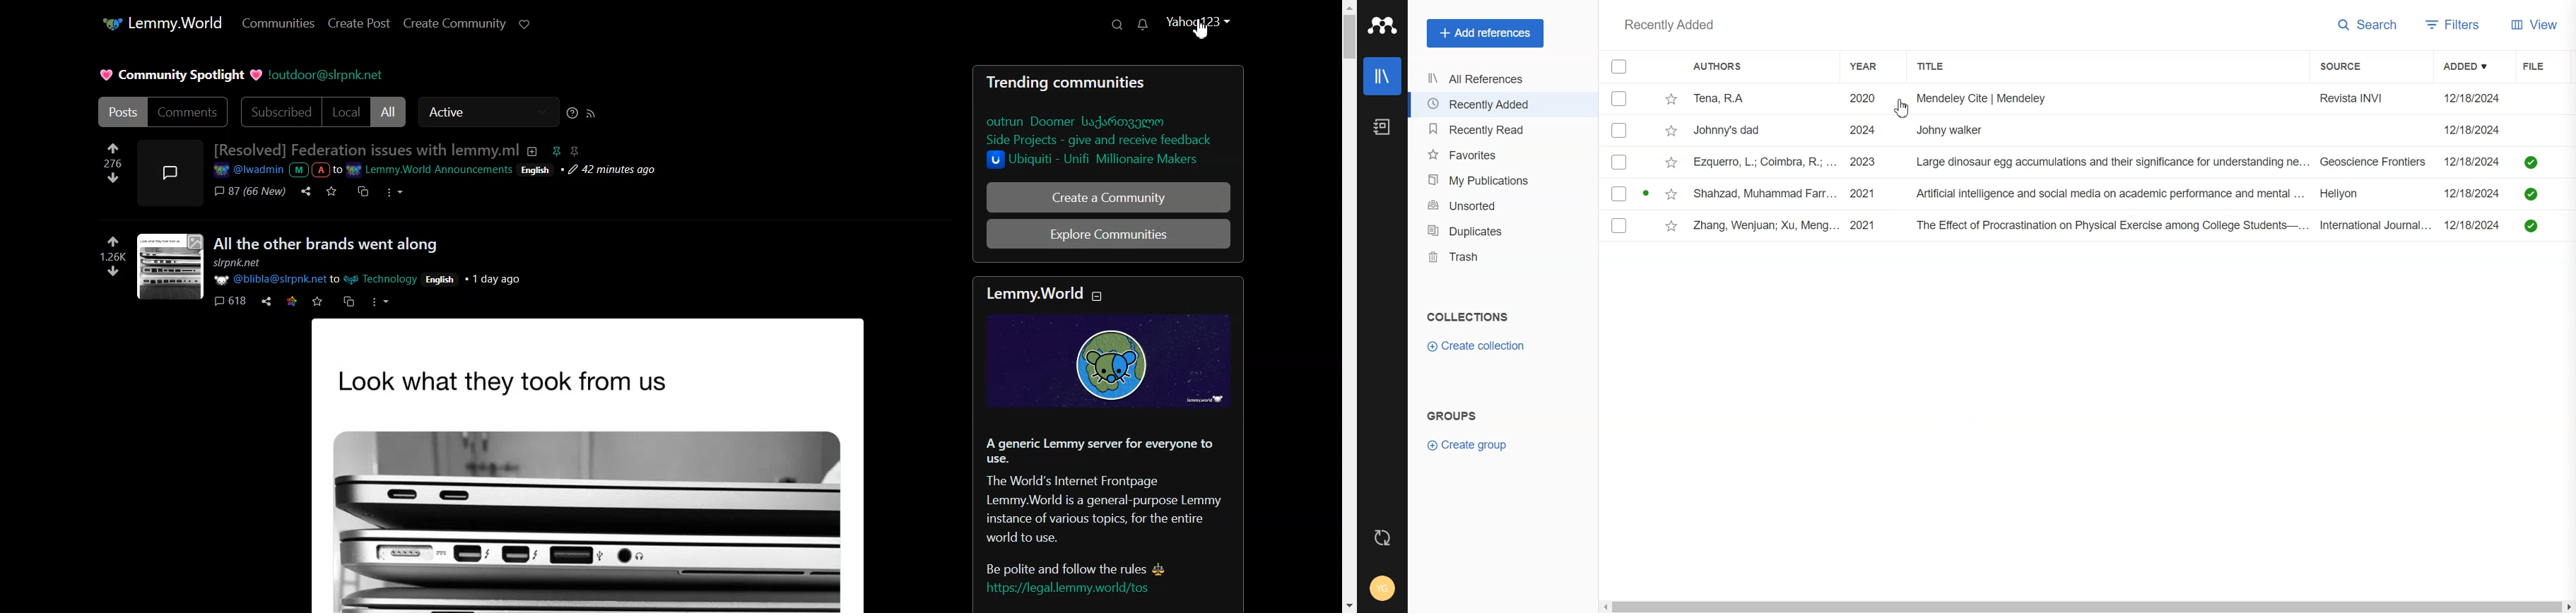 The width and height of the screenshot is (2576, 616). What do you see at coordinates (1671, 193) in the screenshot?
I see `Star` at bounding box center [1671, 193].